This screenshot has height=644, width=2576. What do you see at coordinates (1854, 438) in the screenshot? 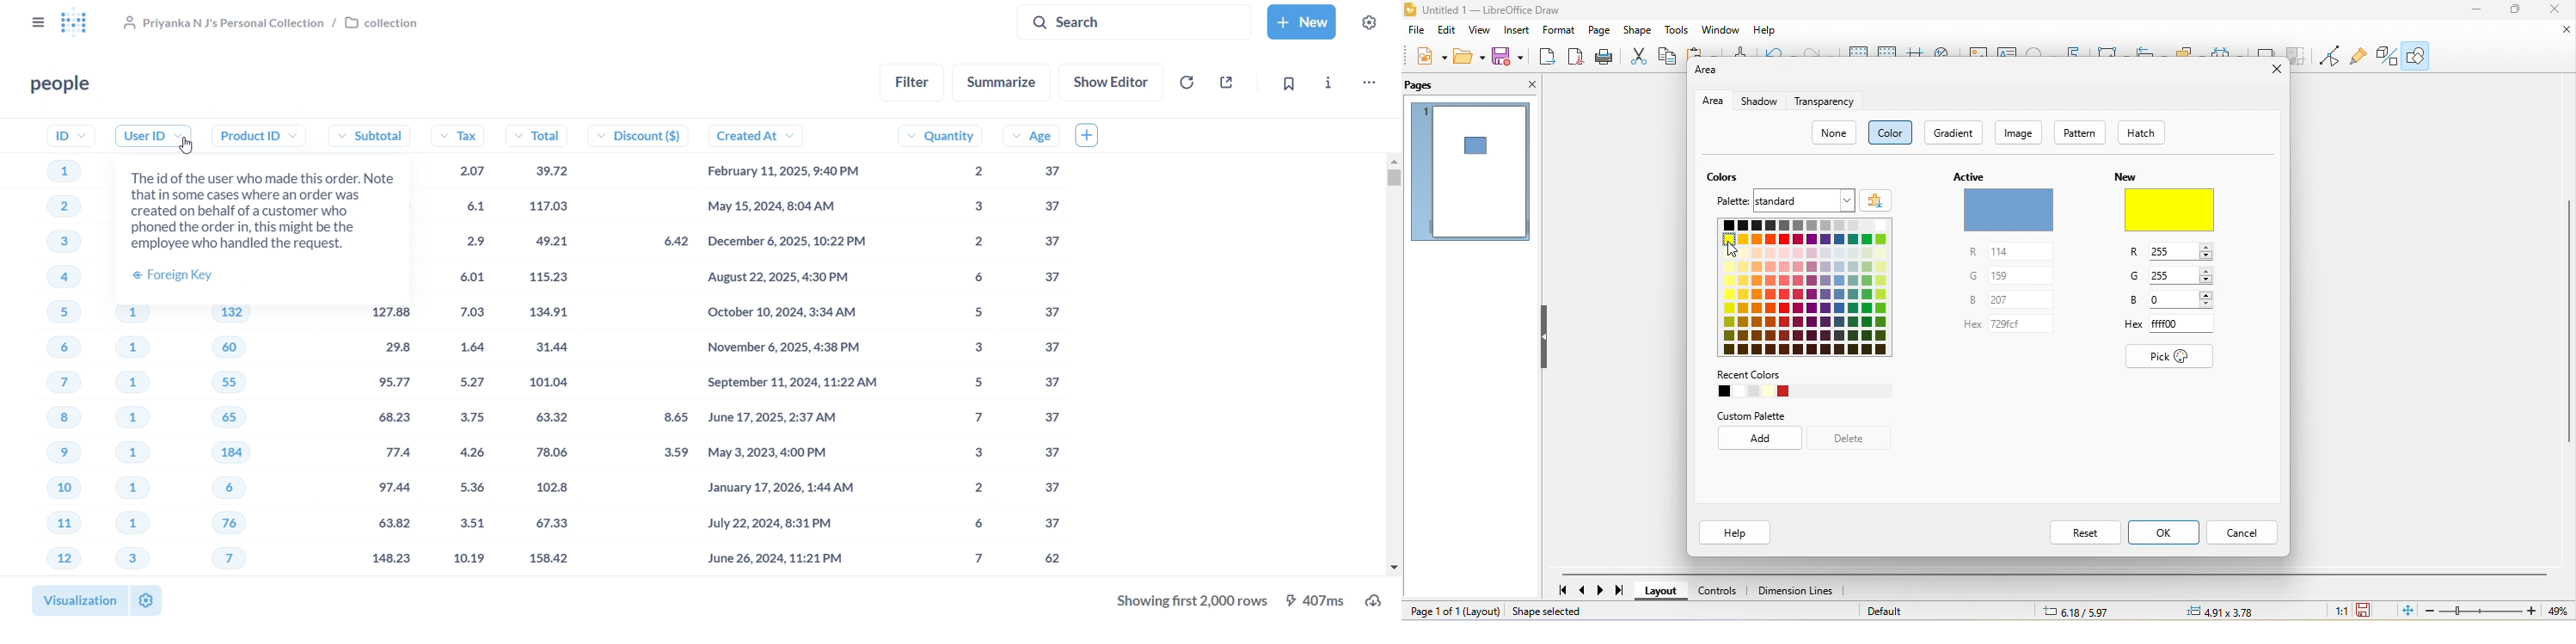
I see `delete` at bounding box center [1854, 438].